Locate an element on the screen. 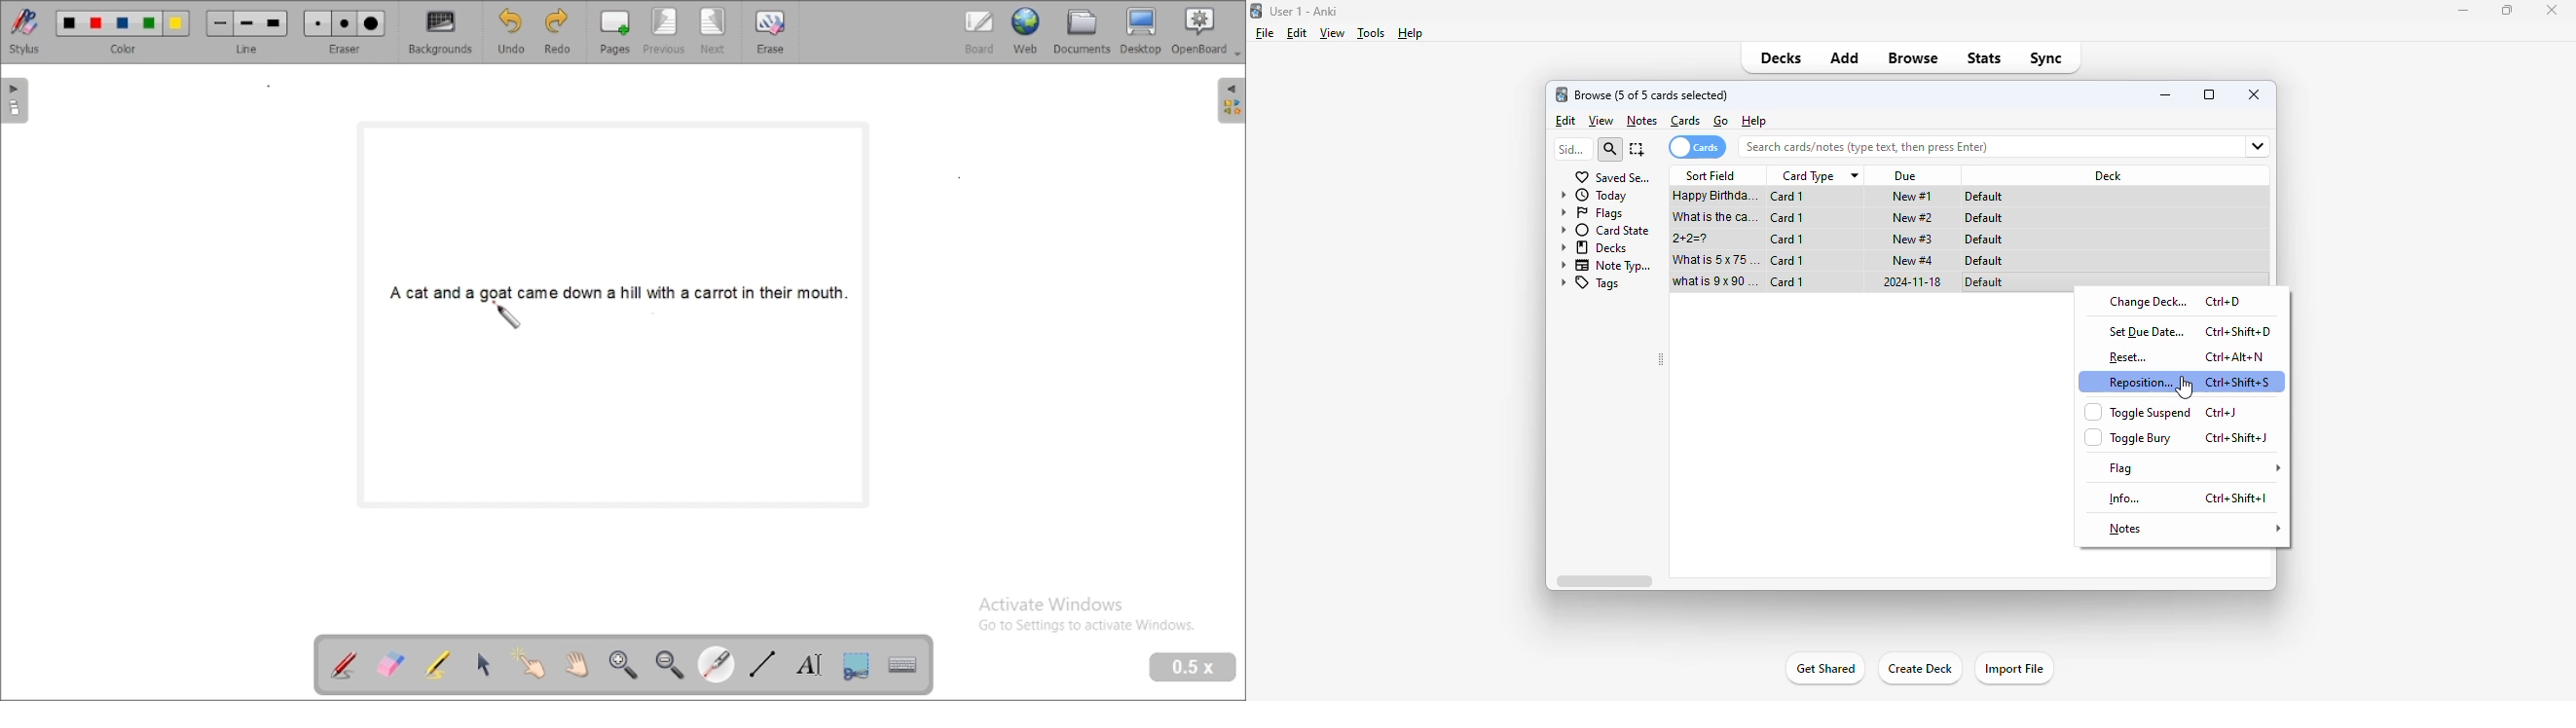 The image size is (2576, 728). minimize is located at coordinates (2462, 11).